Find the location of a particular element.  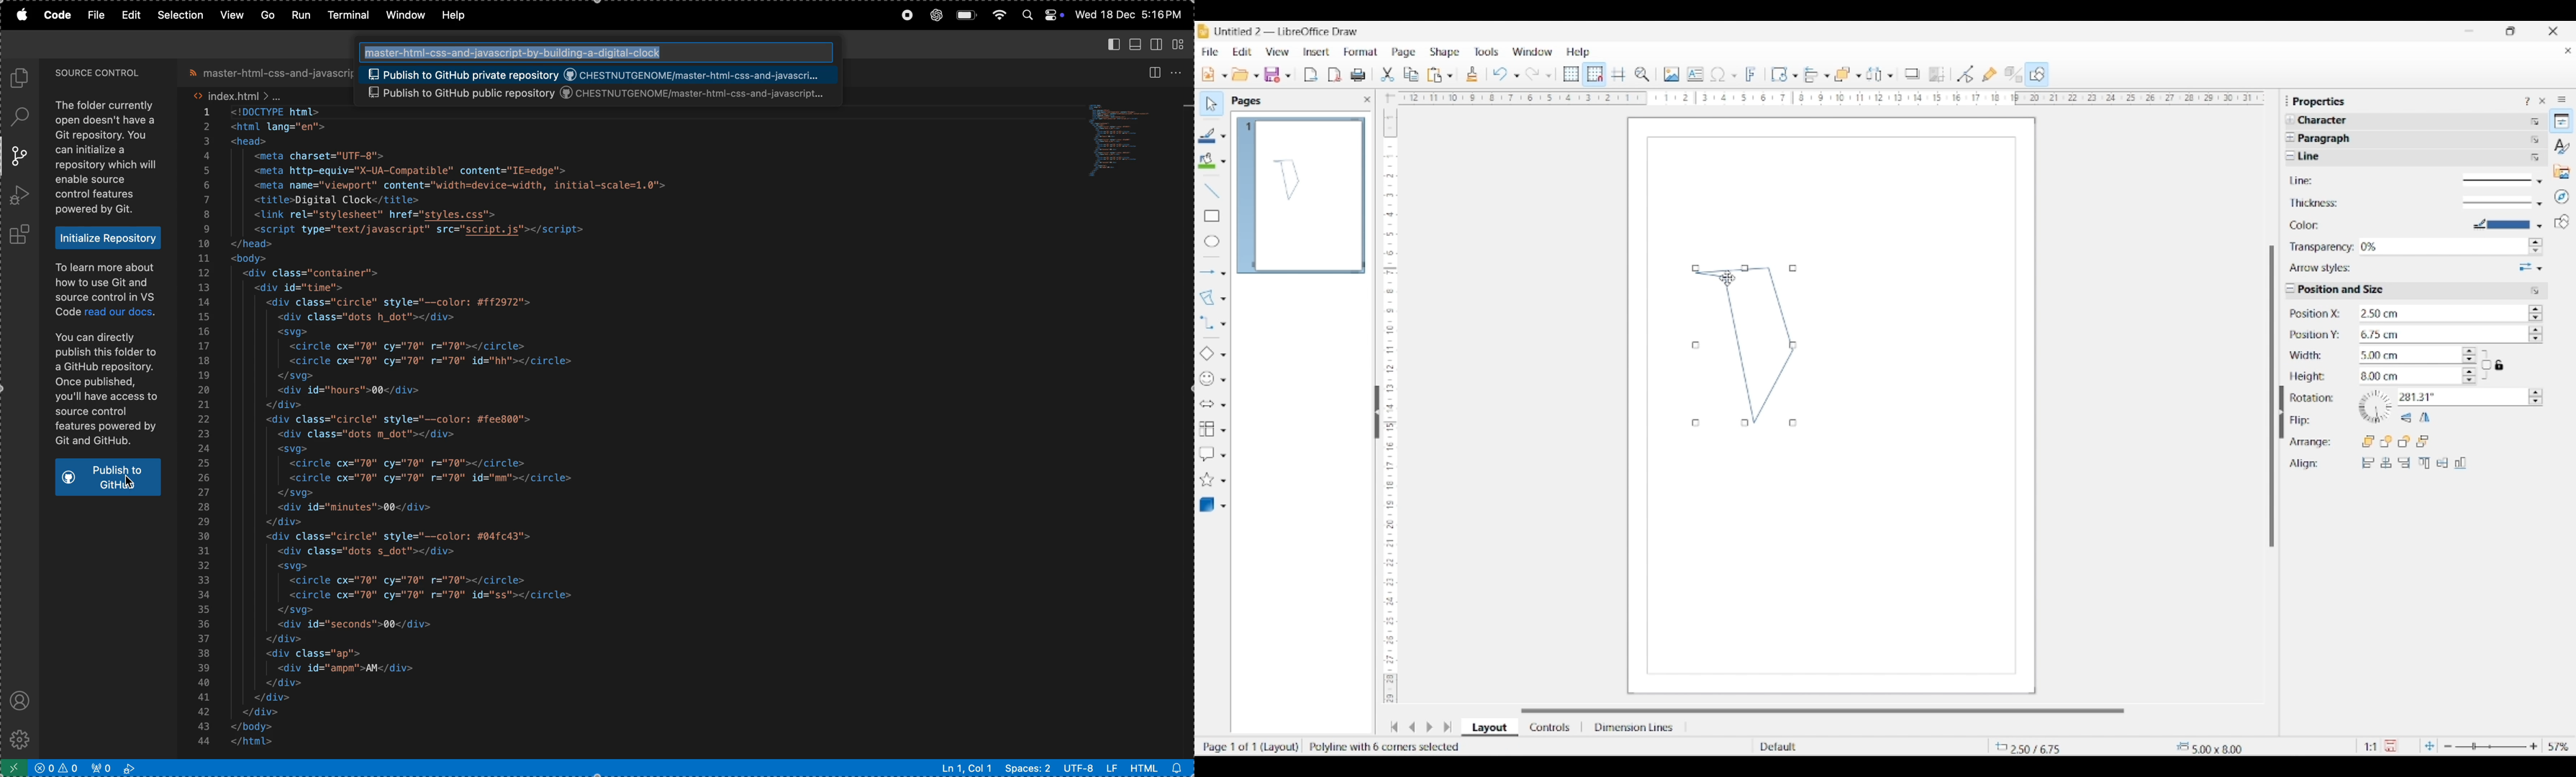

Selected transformation is located at coordinates (1779, 74).